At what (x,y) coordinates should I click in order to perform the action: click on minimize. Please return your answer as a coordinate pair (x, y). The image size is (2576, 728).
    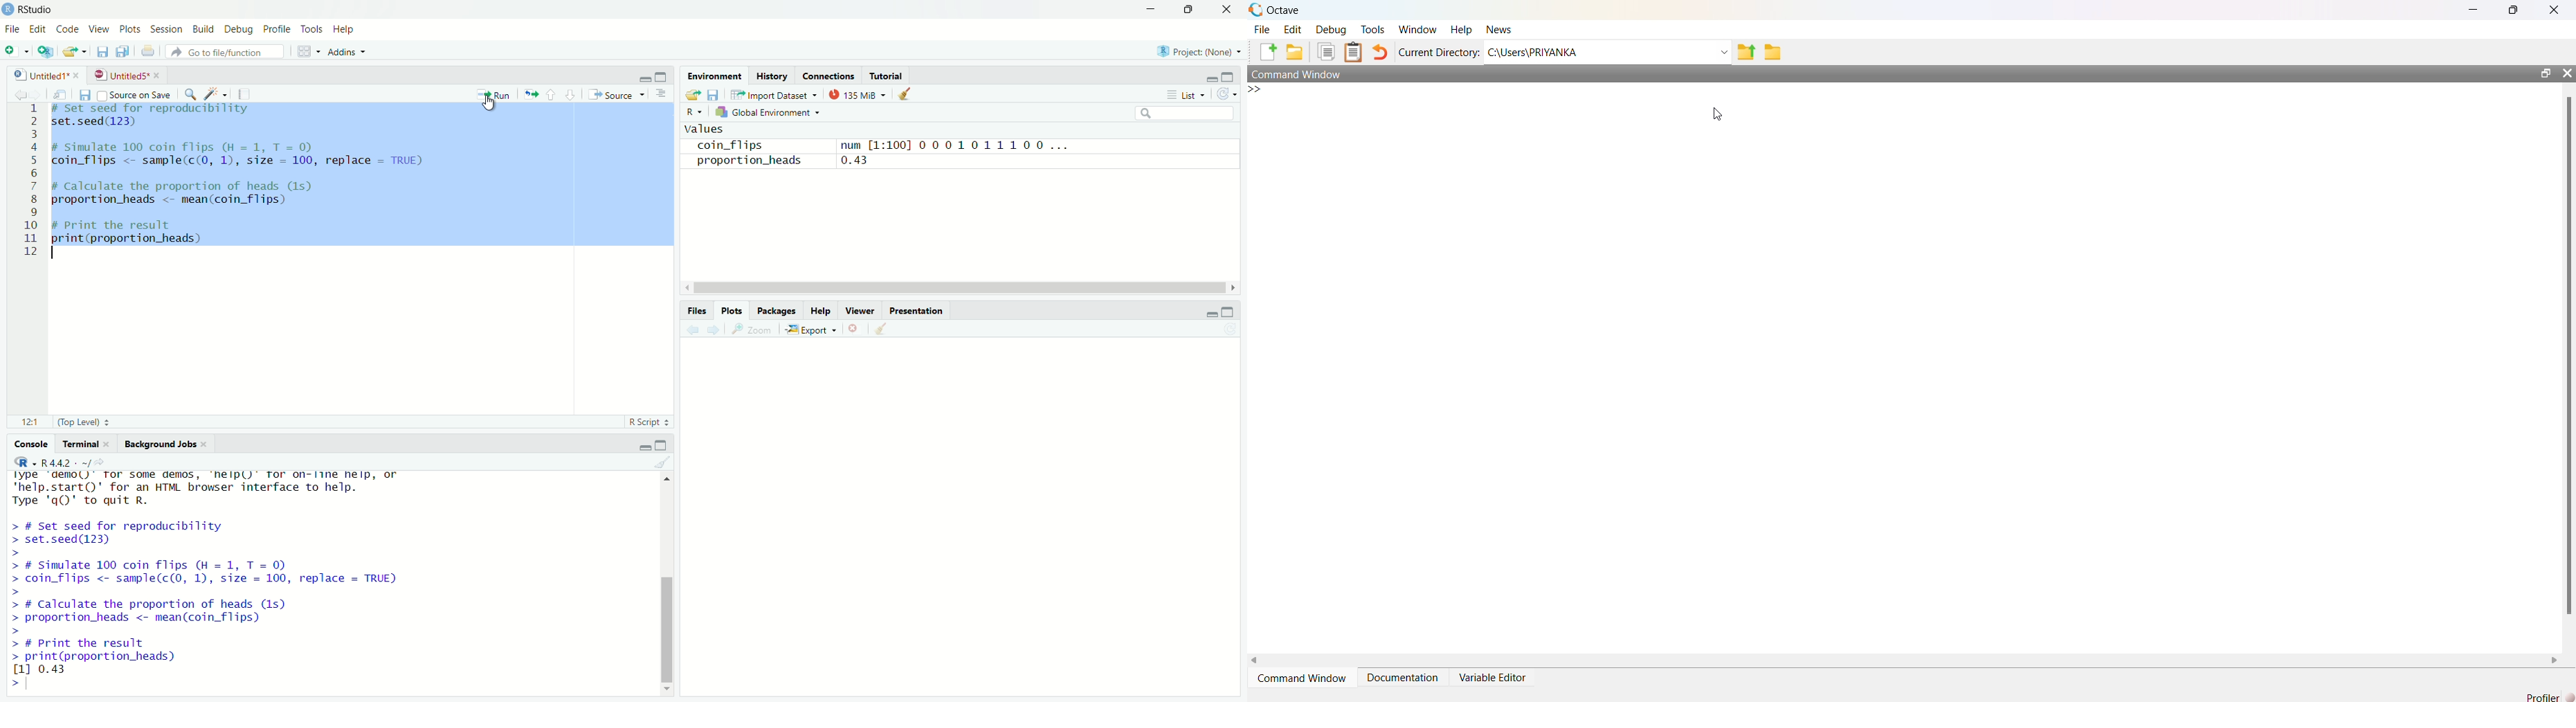
    Looking at the image, I should click on (641, 76).